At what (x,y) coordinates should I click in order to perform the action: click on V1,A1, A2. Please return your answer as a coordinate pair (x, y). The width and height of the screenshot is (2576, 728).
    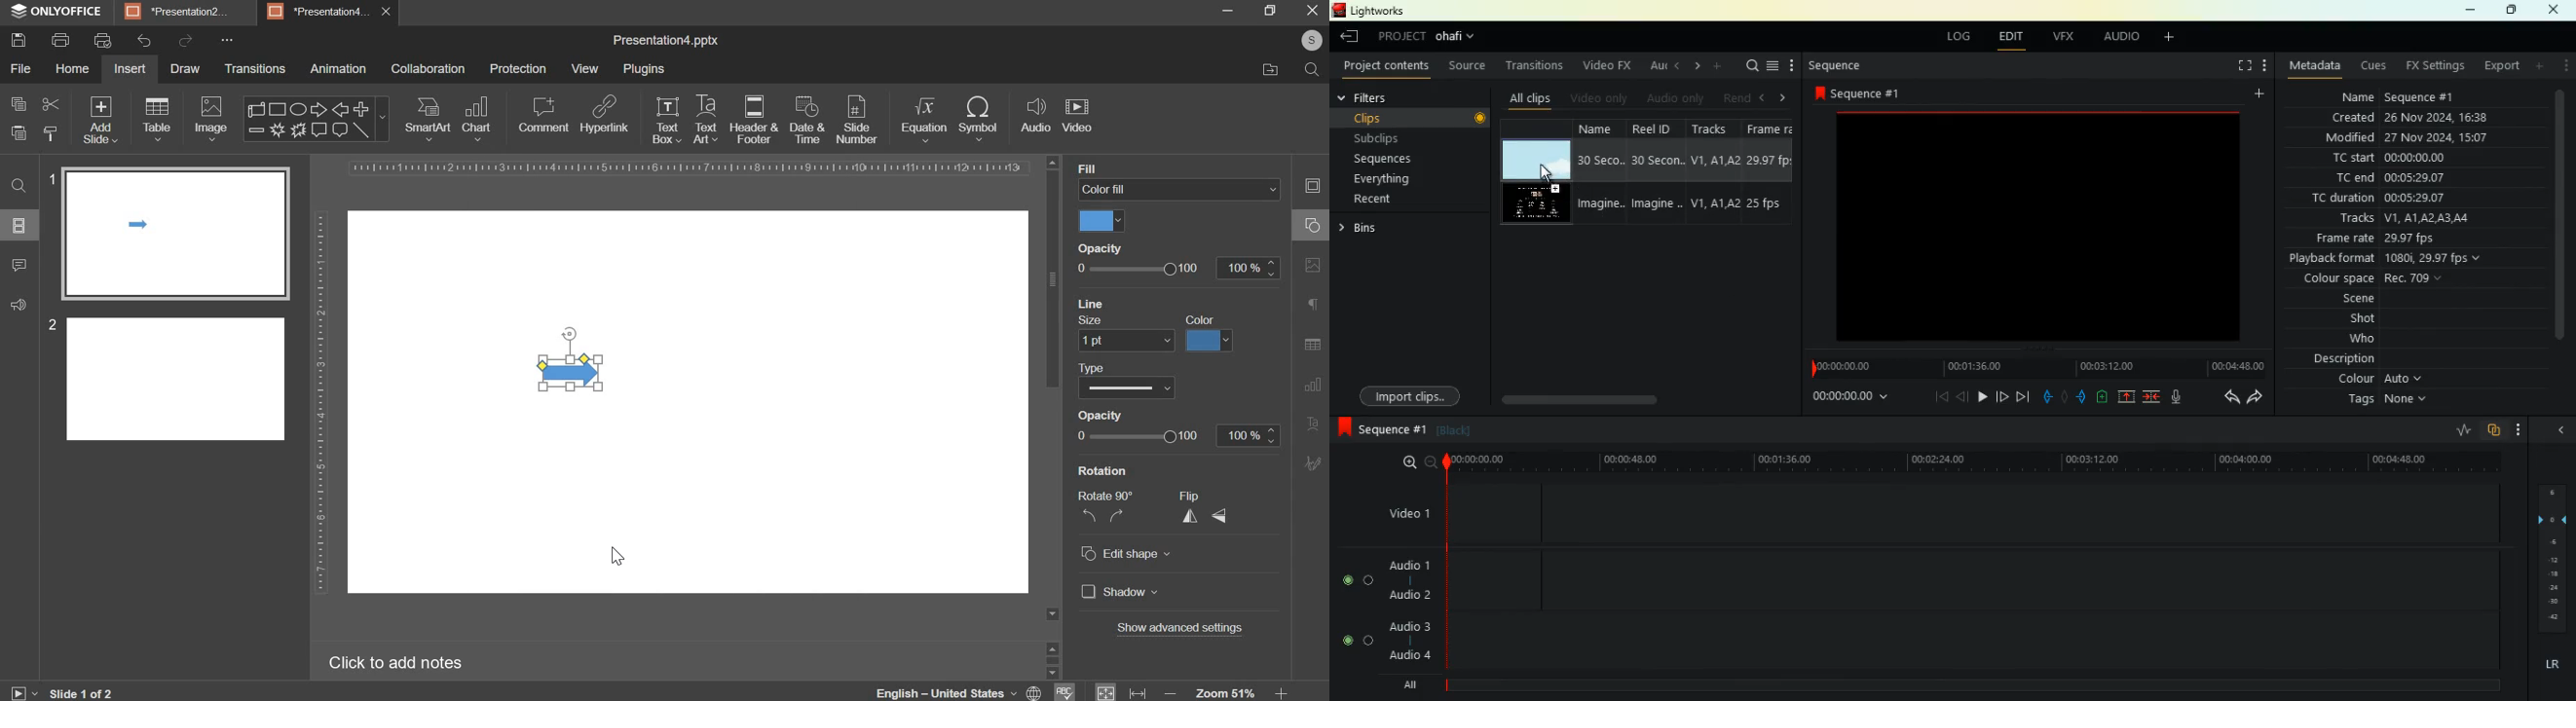
    Looking at the image, I should click on (1714, 203).